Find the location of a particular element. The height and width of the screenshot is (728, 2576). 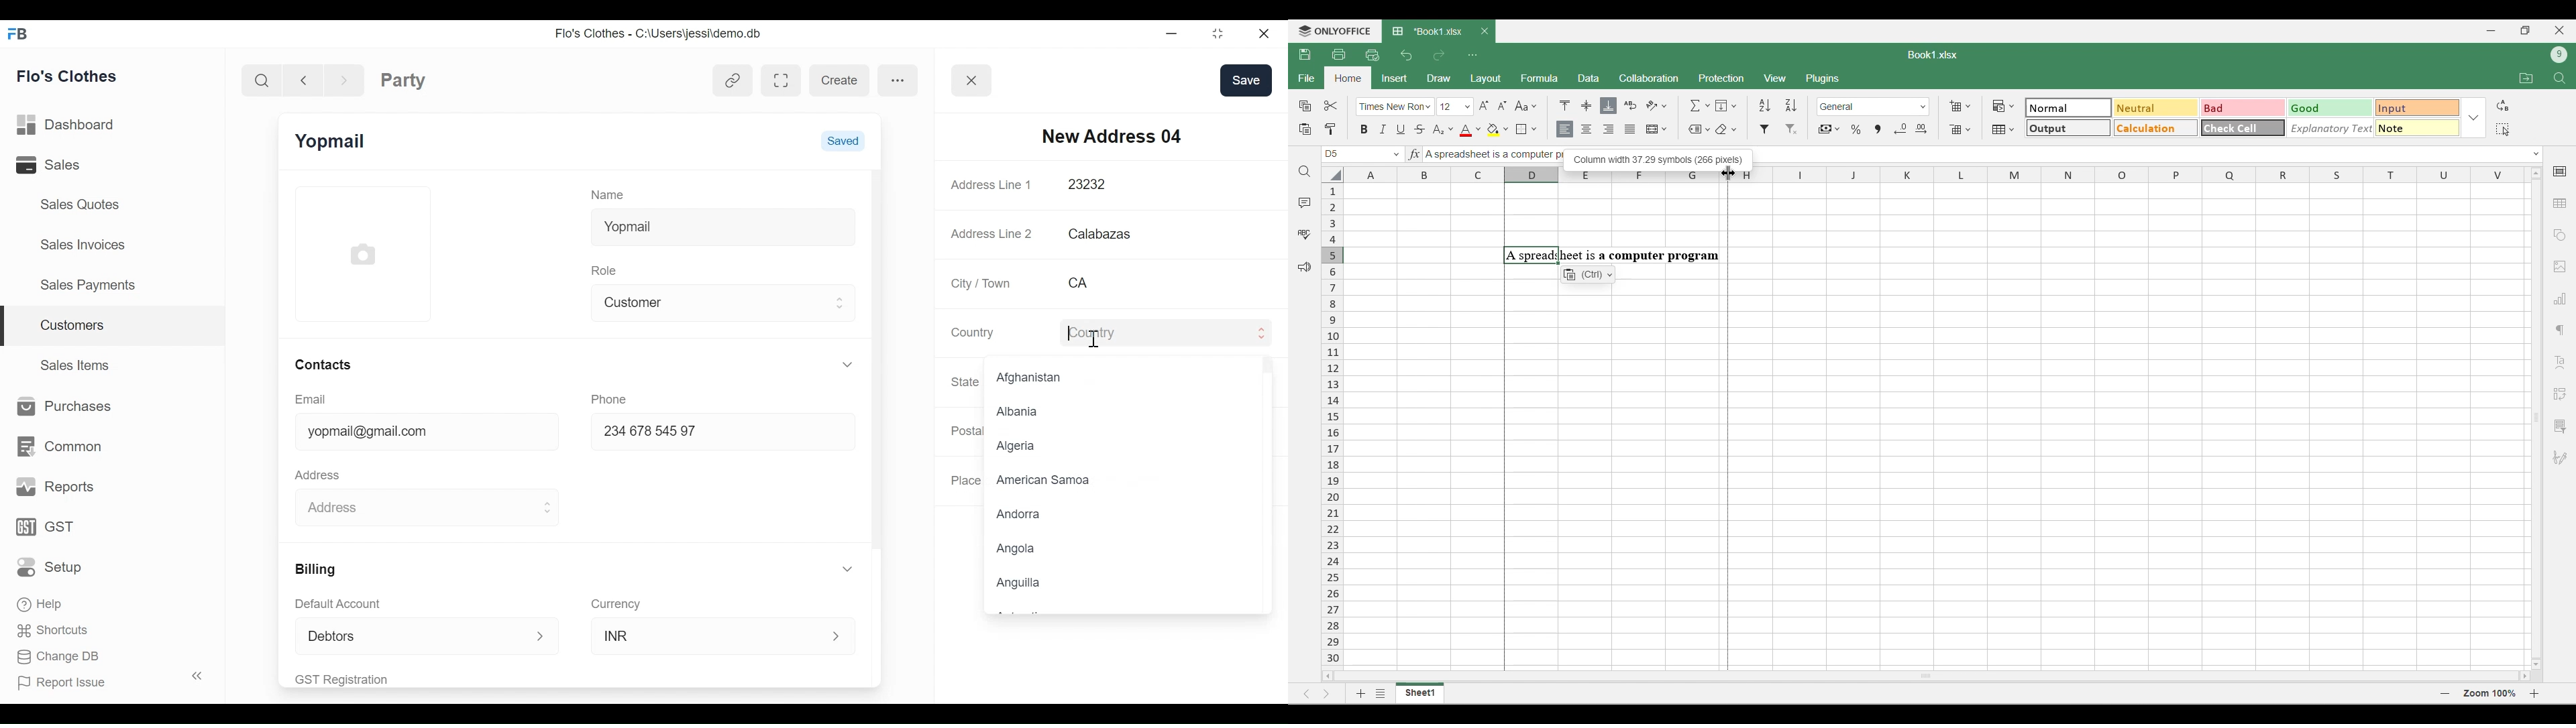

Text font options is located at coordinates (1395, 107).